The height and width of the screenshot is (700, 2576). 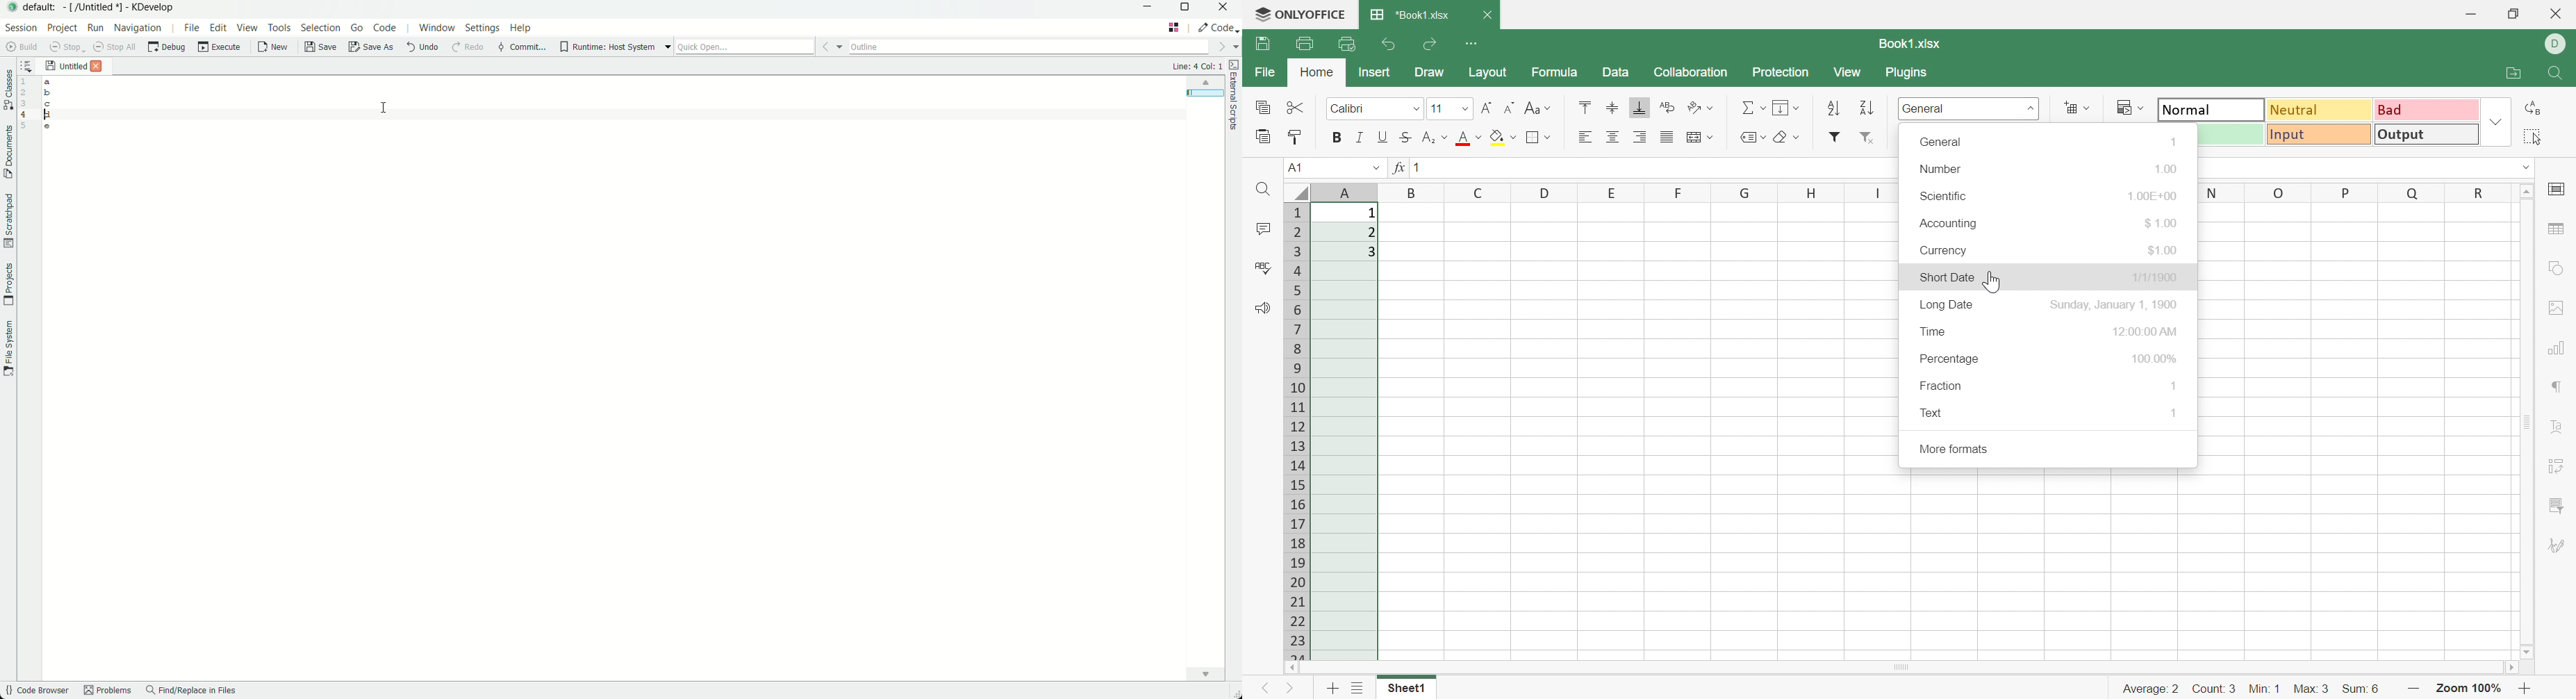 I want to click on Wrap text, so click(x=1701, y=139).